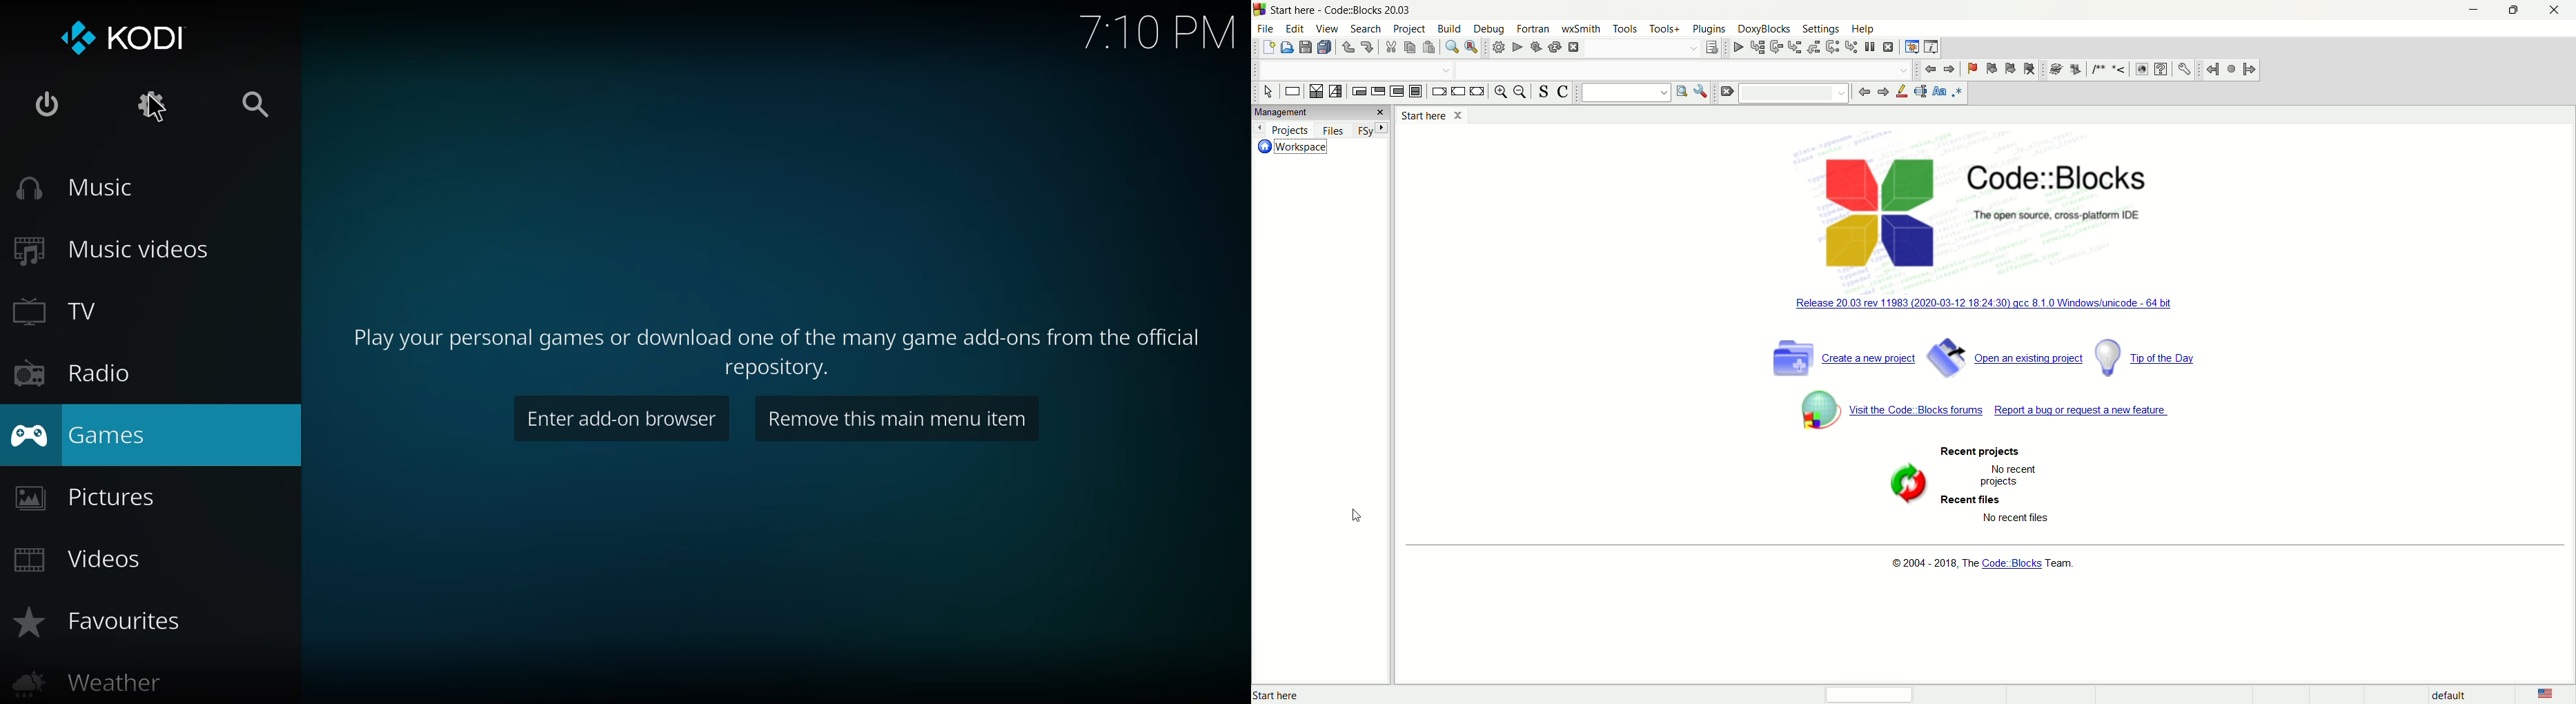  What do you see at coordinates (2012, 563) in the screenshot?
I see `` at bounding box center [2012, 563].